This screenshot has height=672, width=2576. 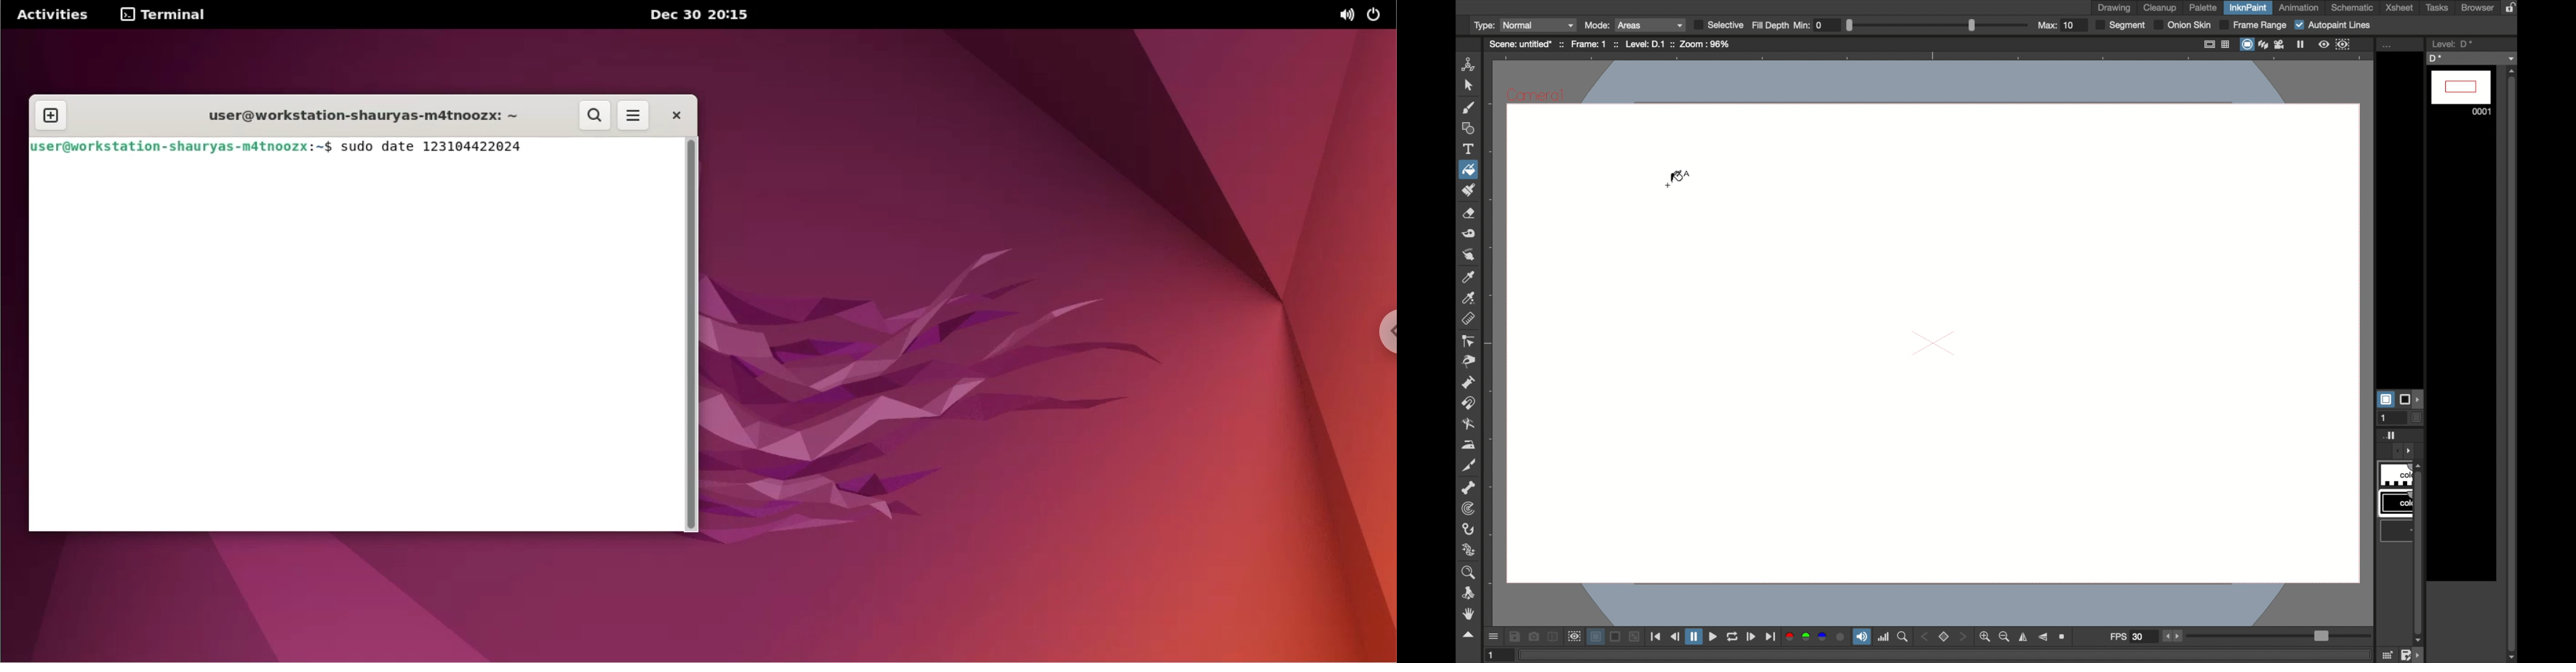 What do you see at coordinates (1539, 25) in the screenshot?
I see `Normal` at bounding box center [1539, 25].